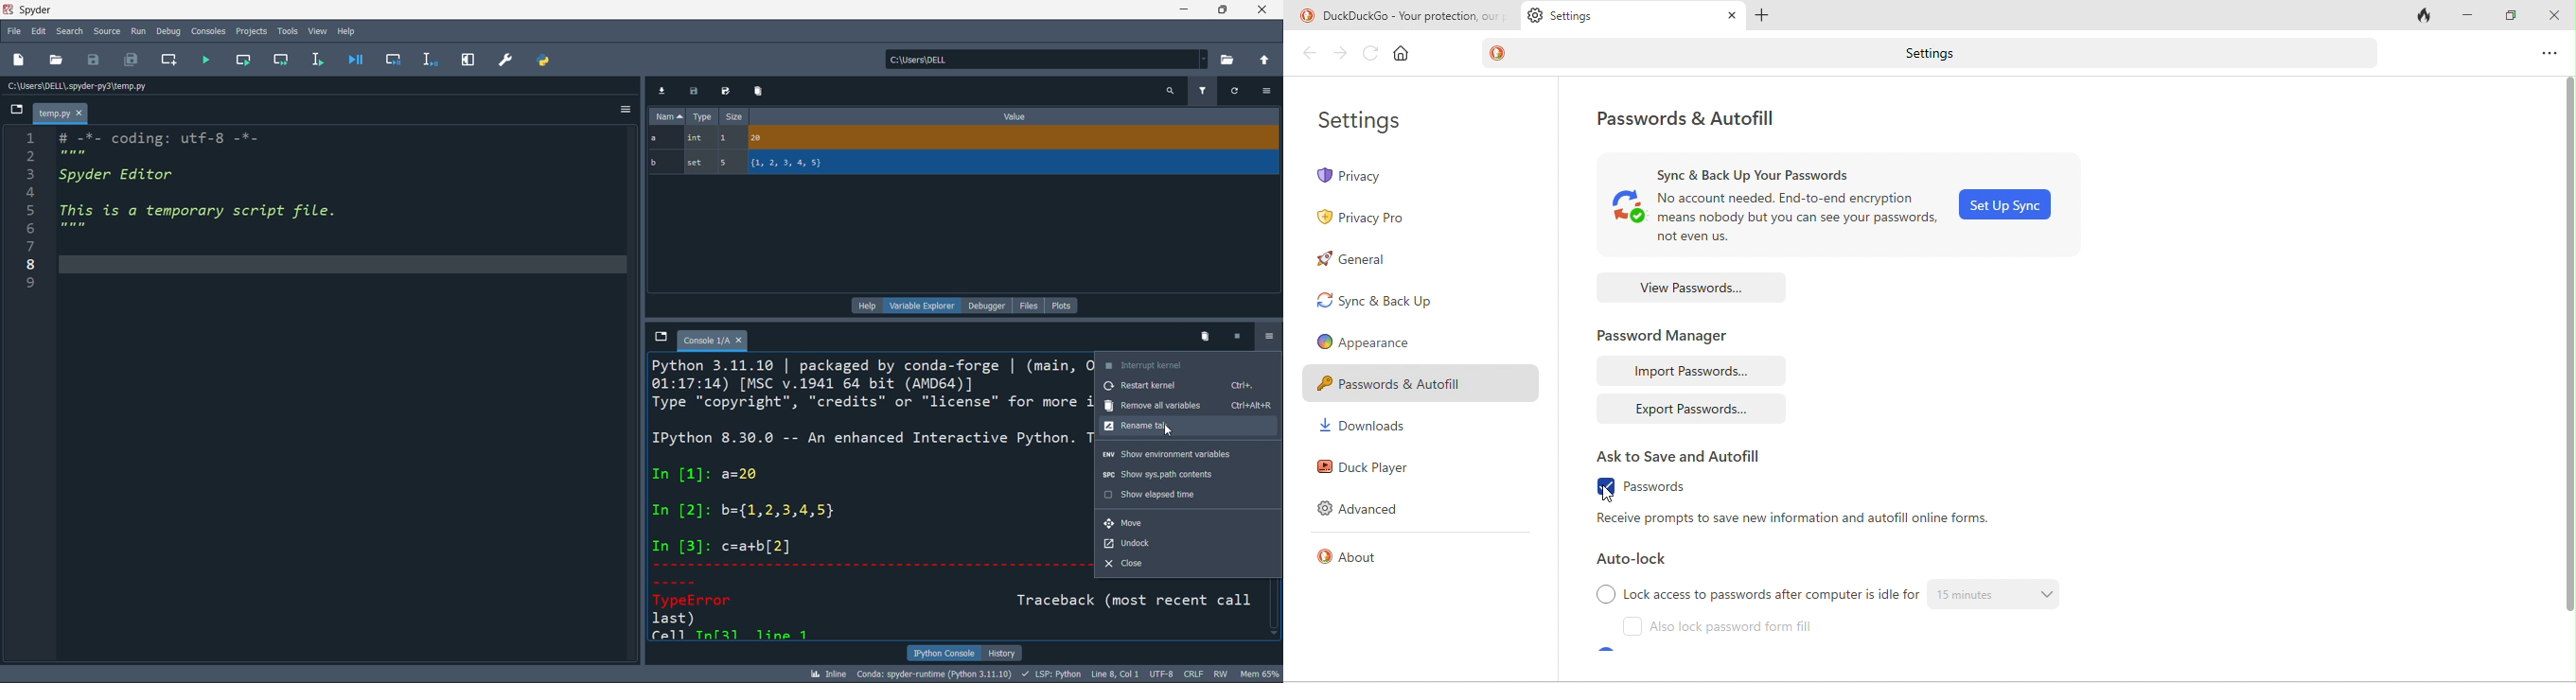  Describe the element at coordinates (1405, 56) in the screenshot. I see `home` at that location.